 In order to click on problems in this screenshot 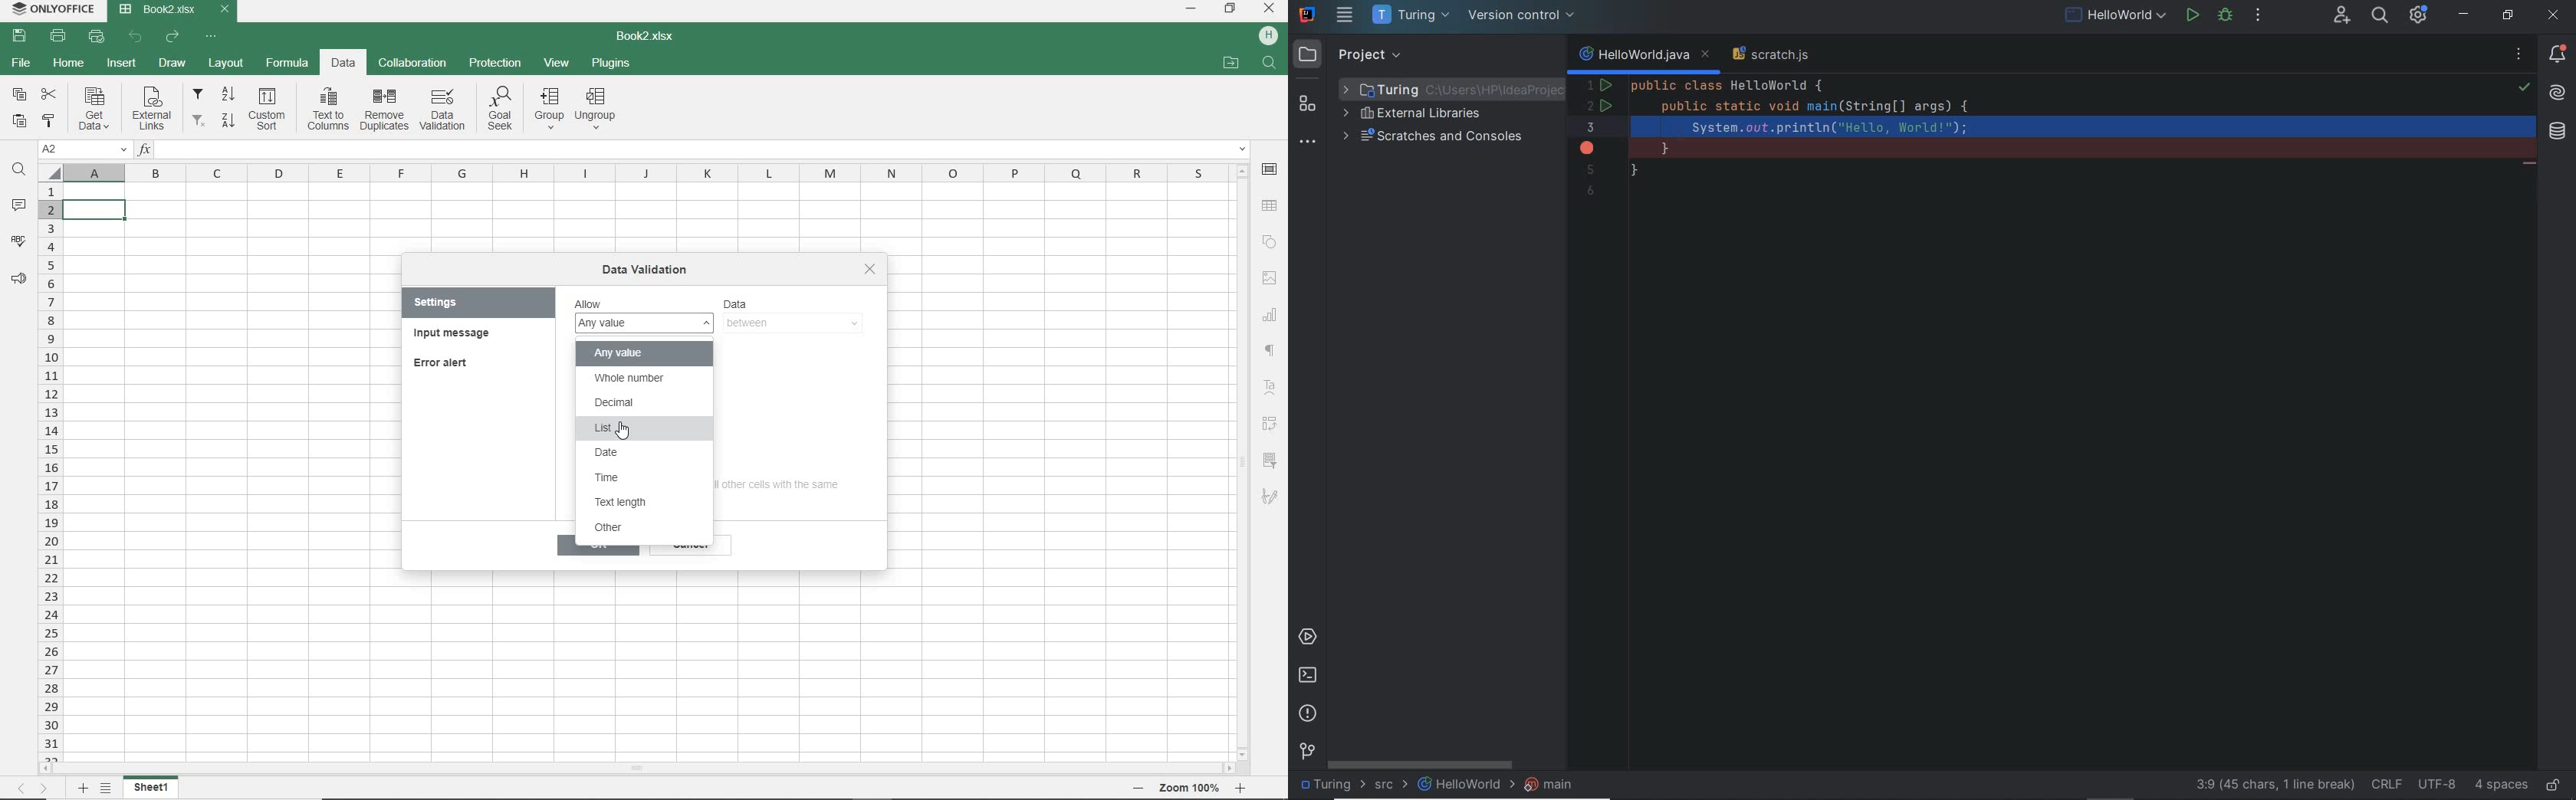, I will do `click(1309, 714)`.